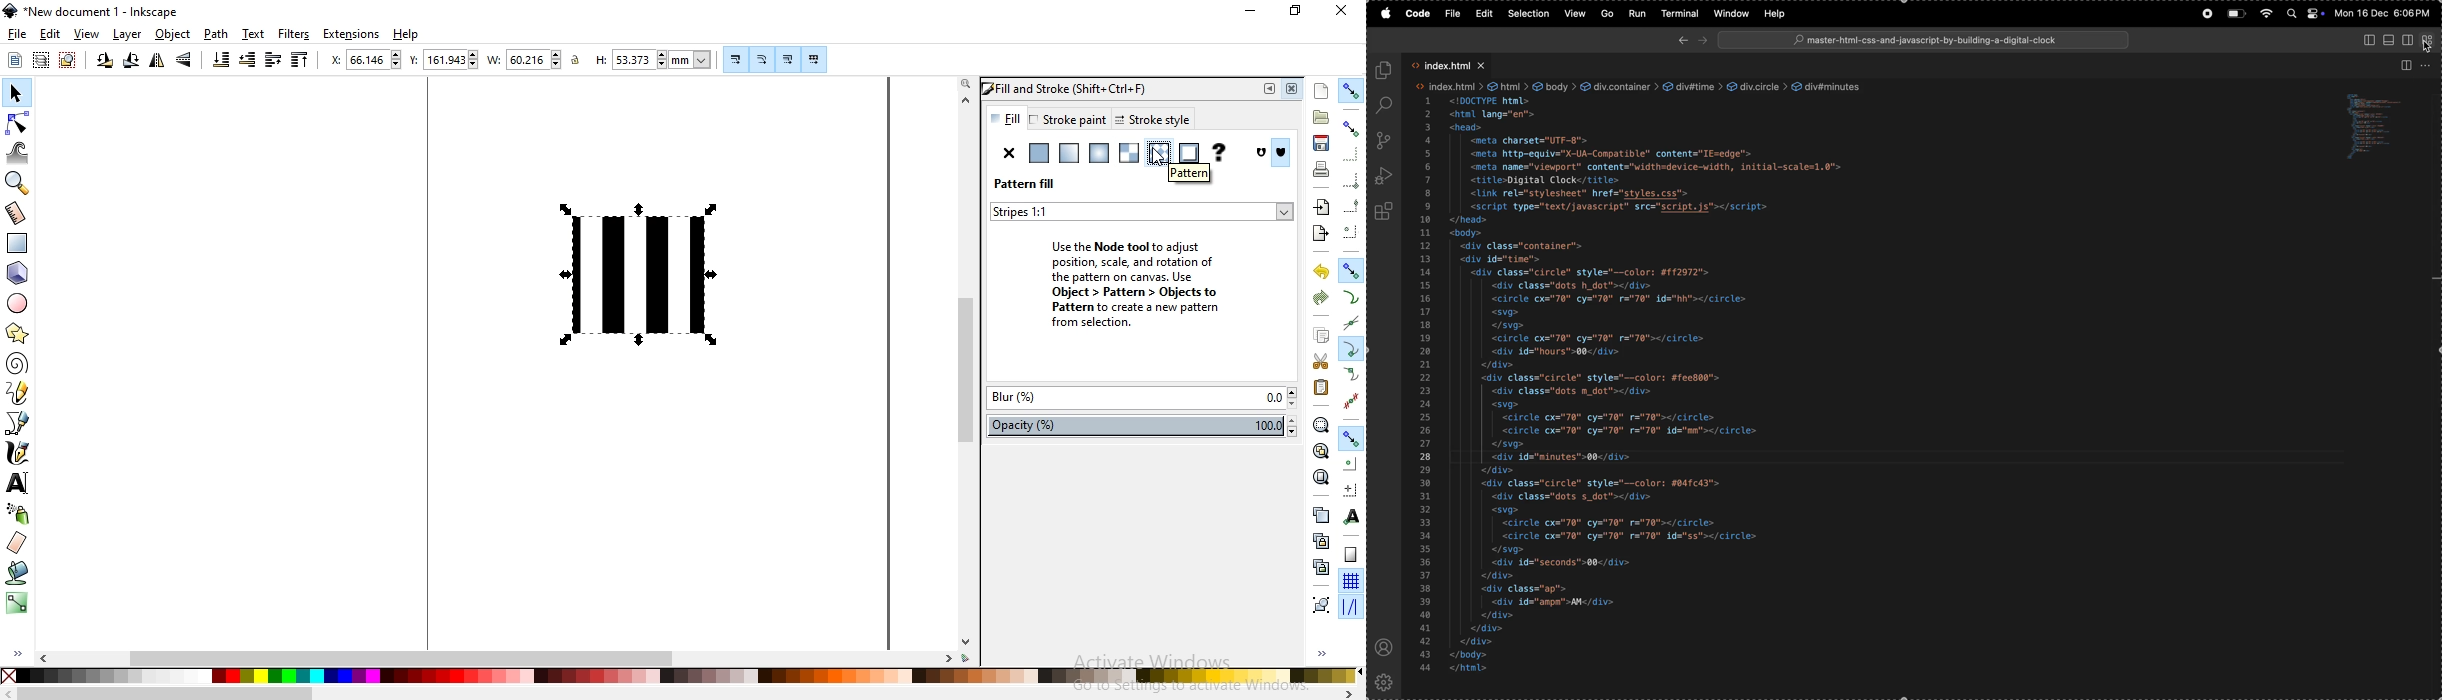  What do you see at coordinates (1452, 66) in the screenshot?
I see `index.html tab` at bounding box center [1452, 66].